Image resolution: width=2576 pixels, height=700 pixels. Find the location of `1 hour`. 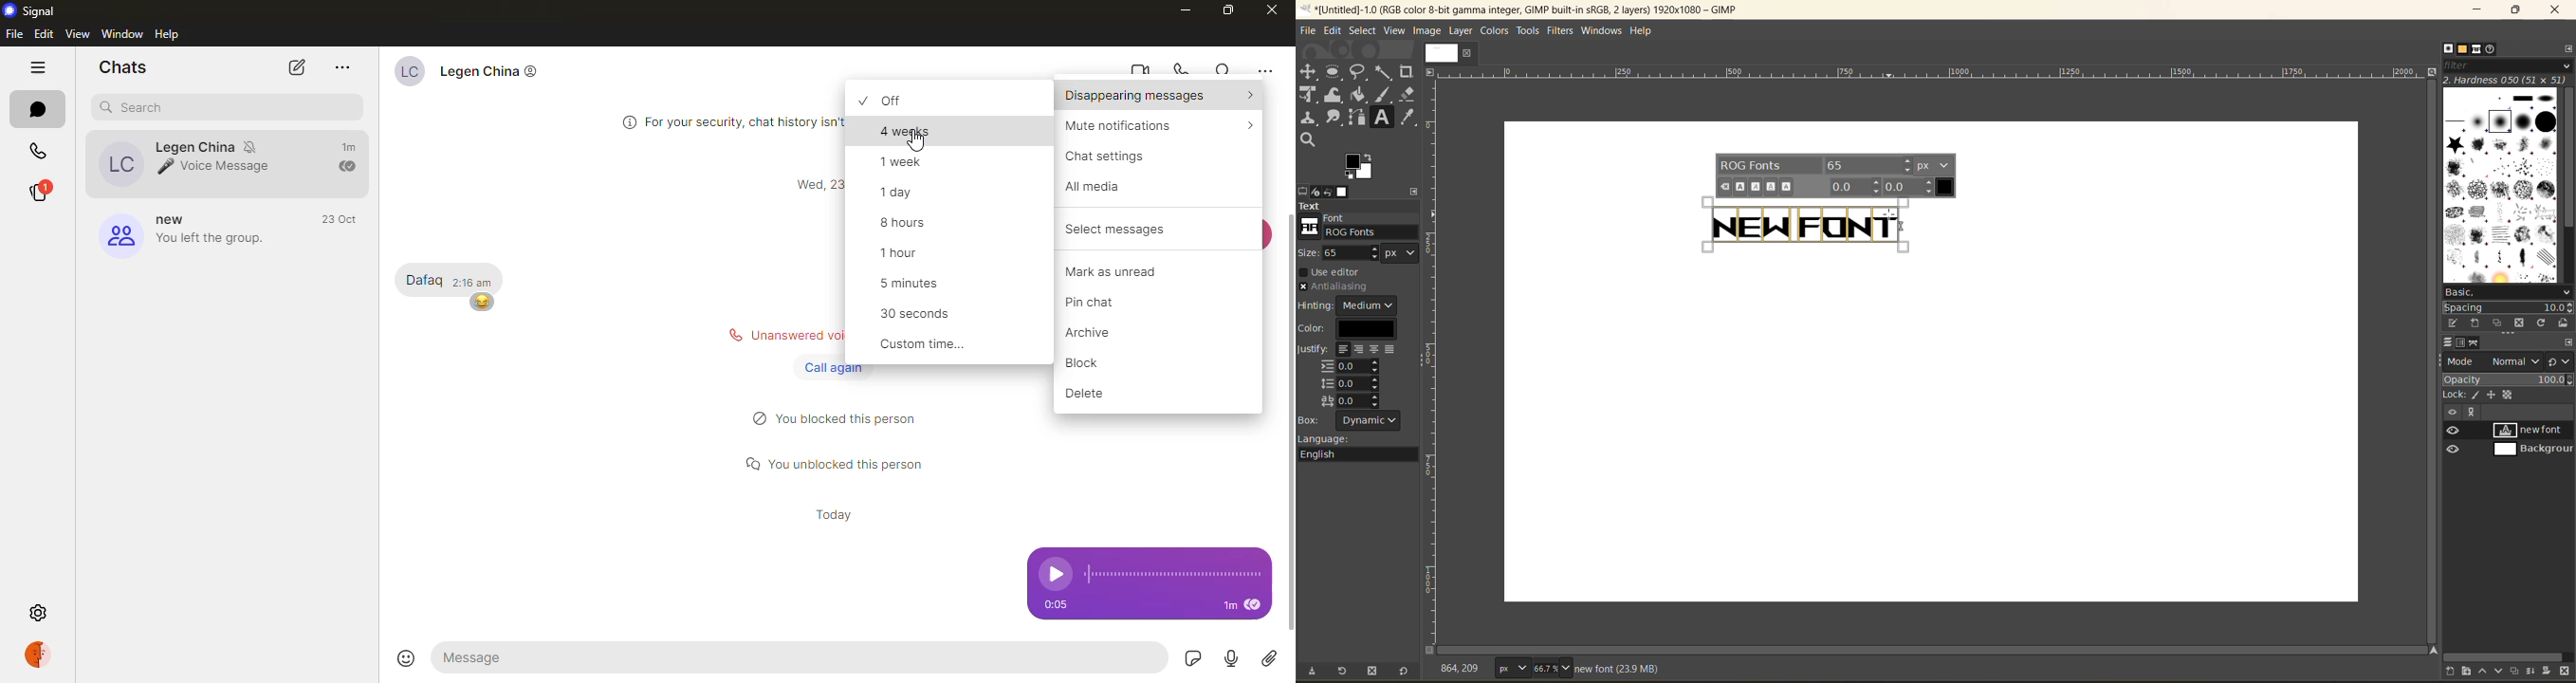

1 hour is located at coordinates (903, 252).